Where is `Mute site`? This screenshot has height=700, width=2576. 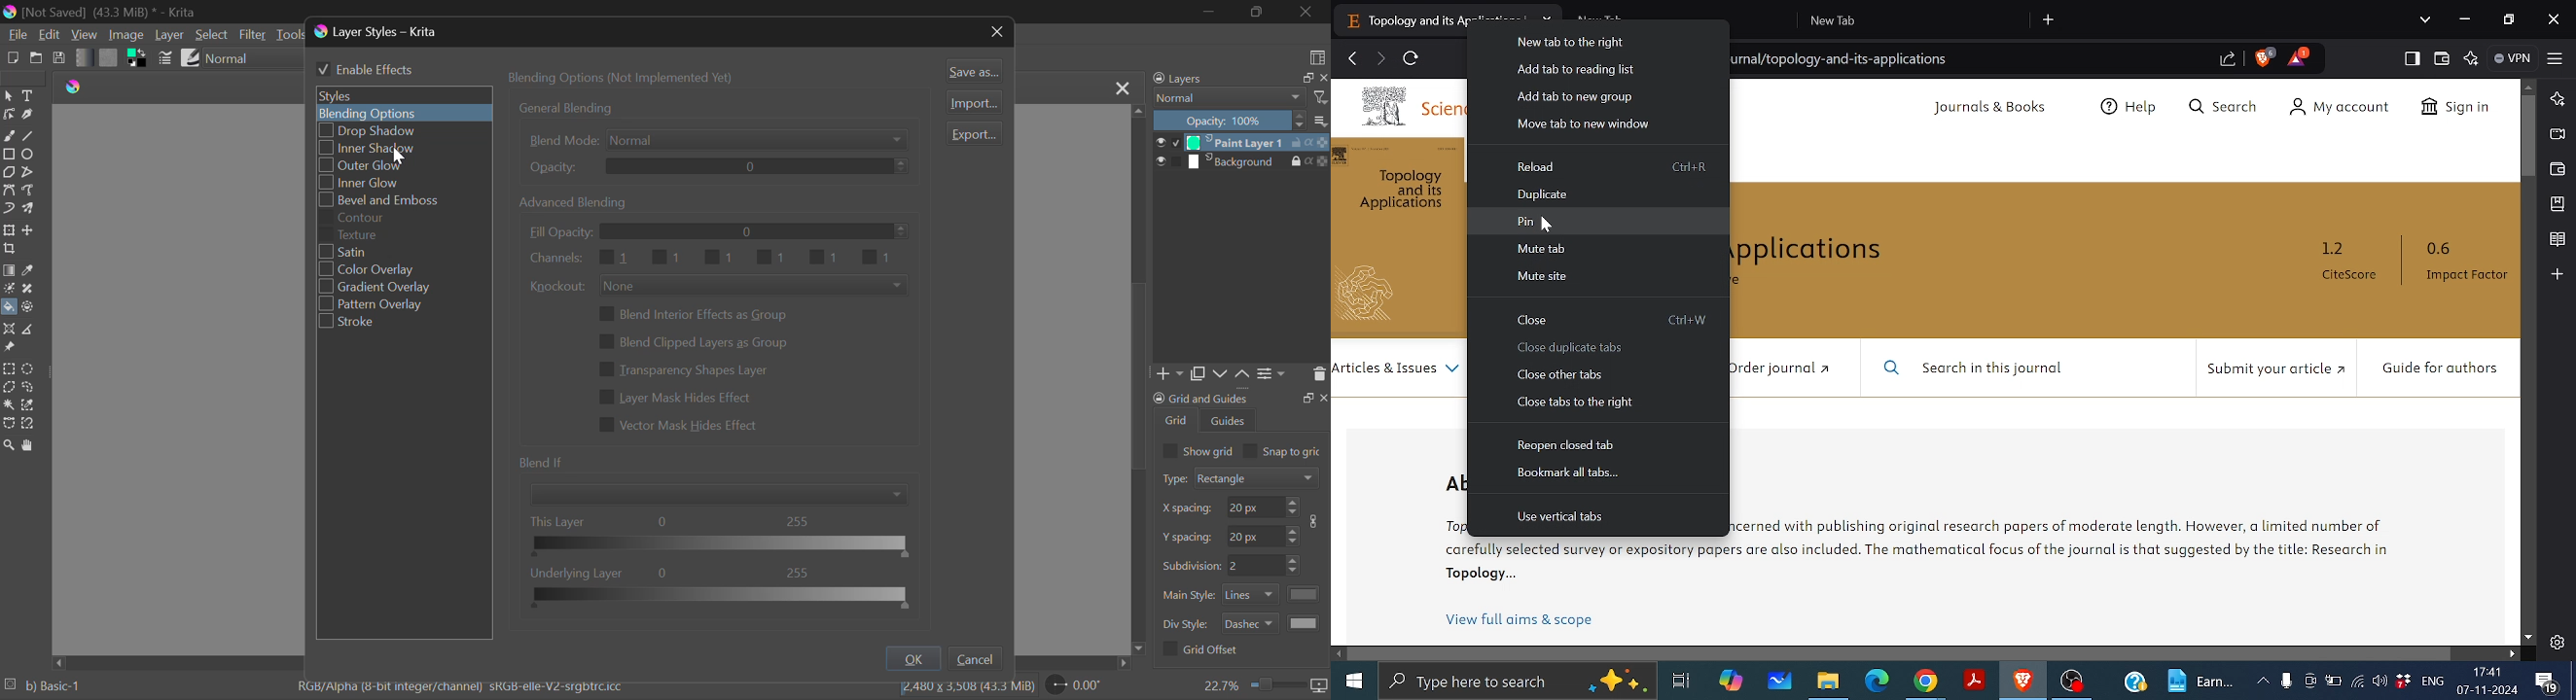 Mute site is located at coordinates (1543, 277).